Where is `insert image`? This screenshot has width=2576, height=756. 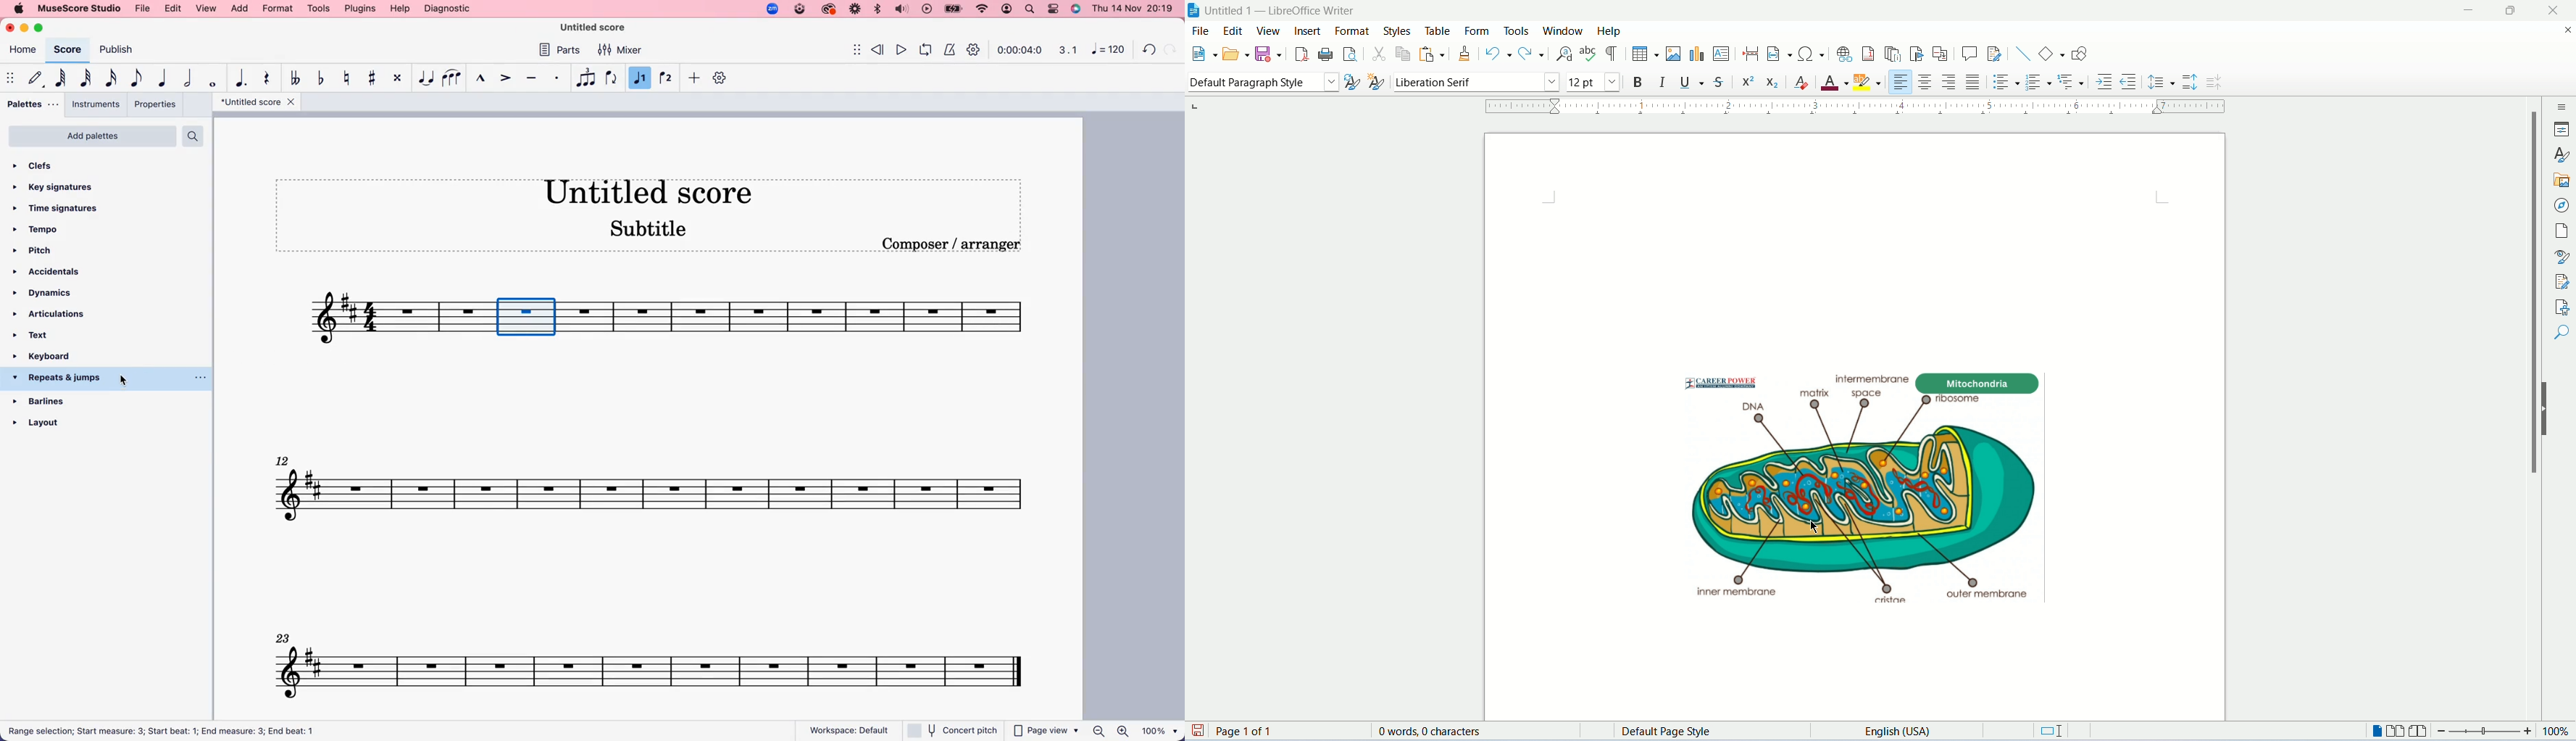
insert image is located at coordinates (1674, 54).